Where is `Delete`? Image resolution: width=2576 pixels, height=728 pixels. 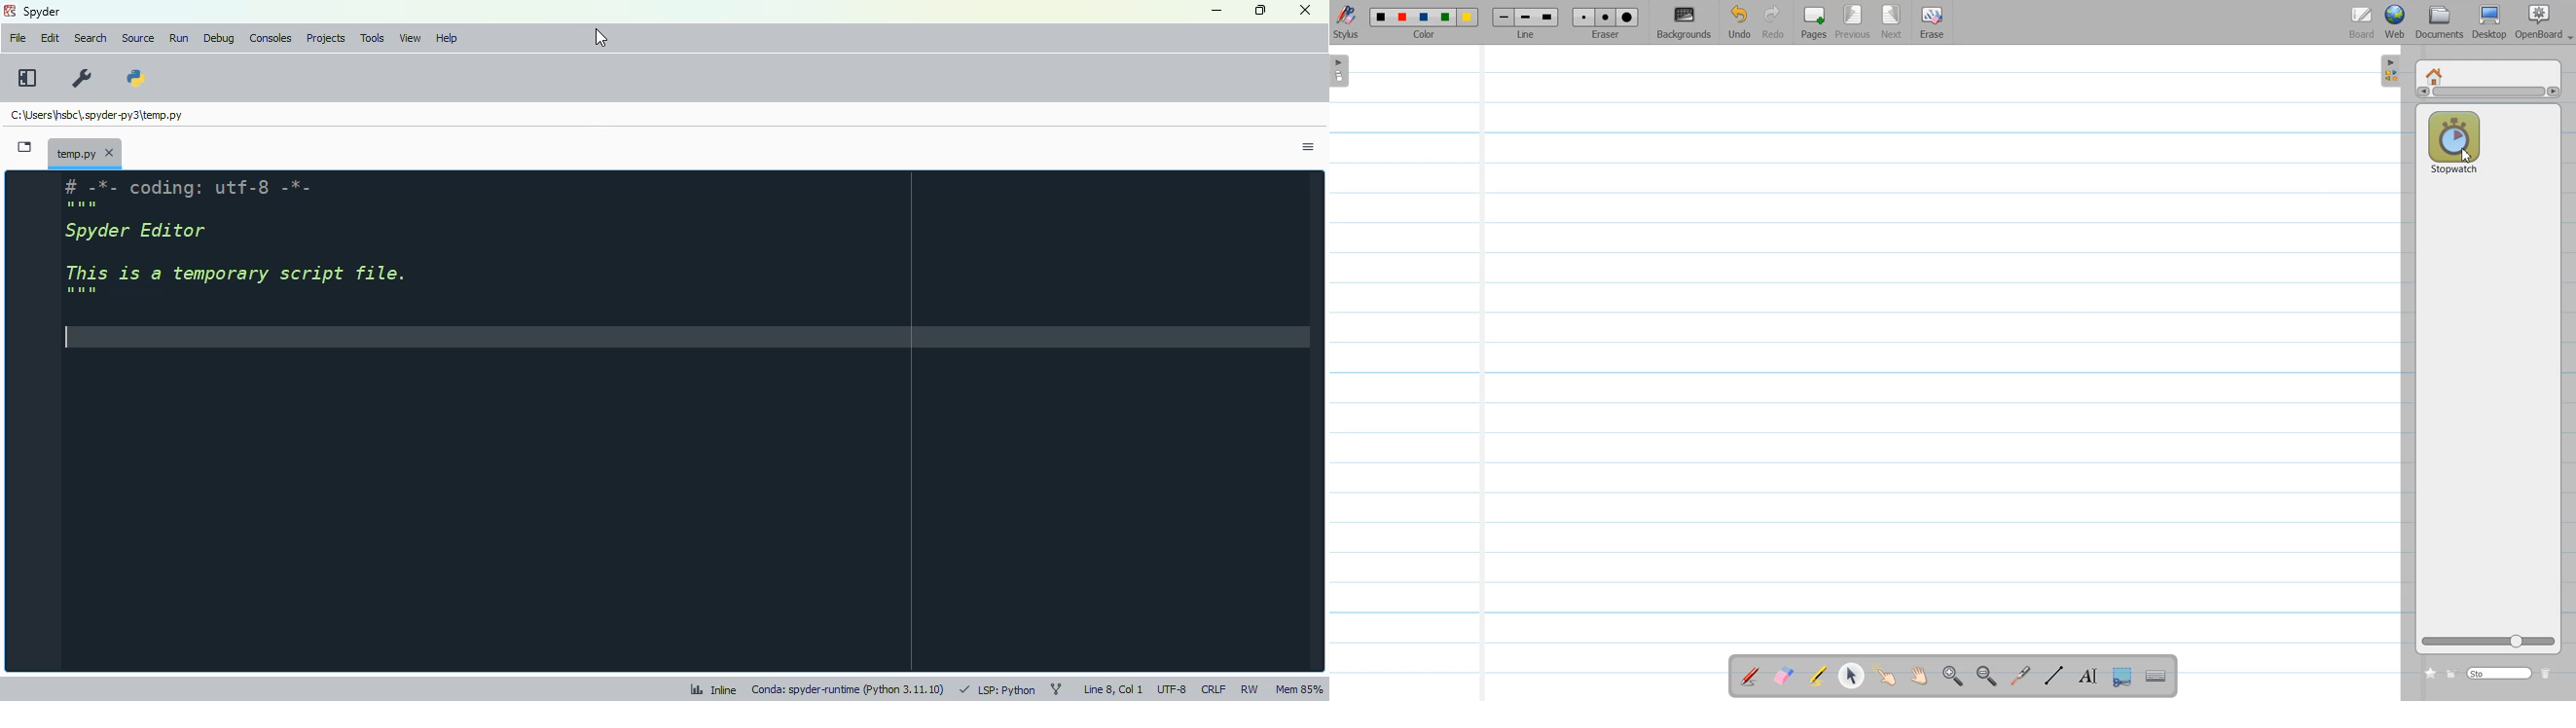 Delete is located at coordinates (2547, 673).